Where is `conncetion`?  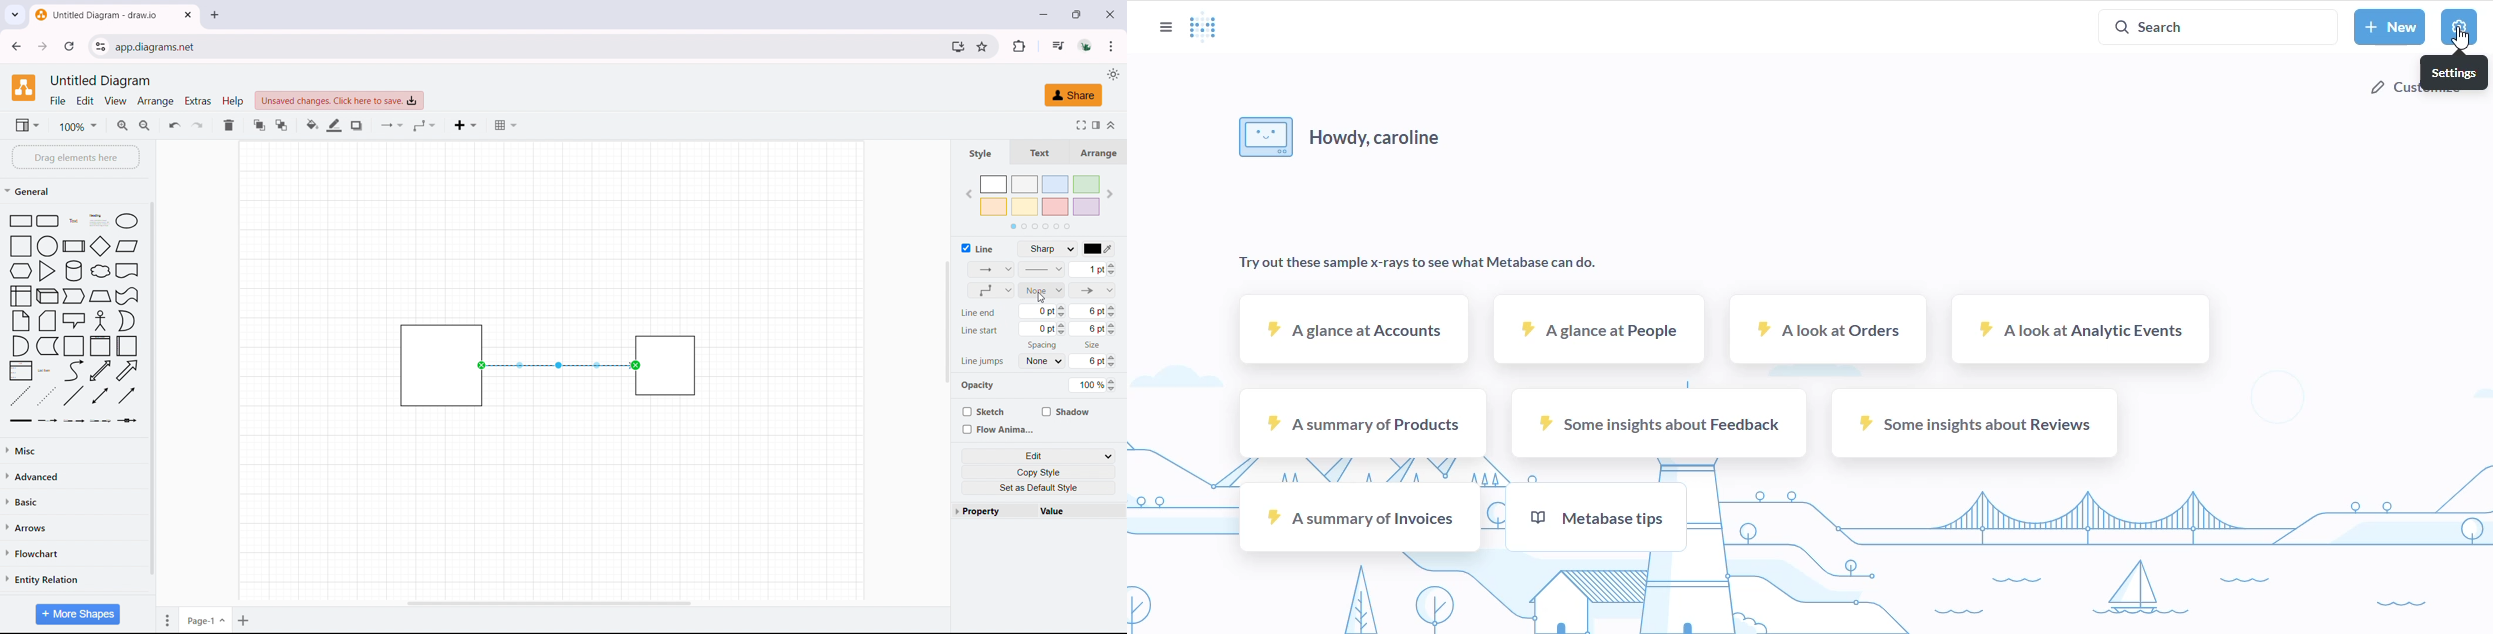
conncetion is located at coordinates (392, 126).